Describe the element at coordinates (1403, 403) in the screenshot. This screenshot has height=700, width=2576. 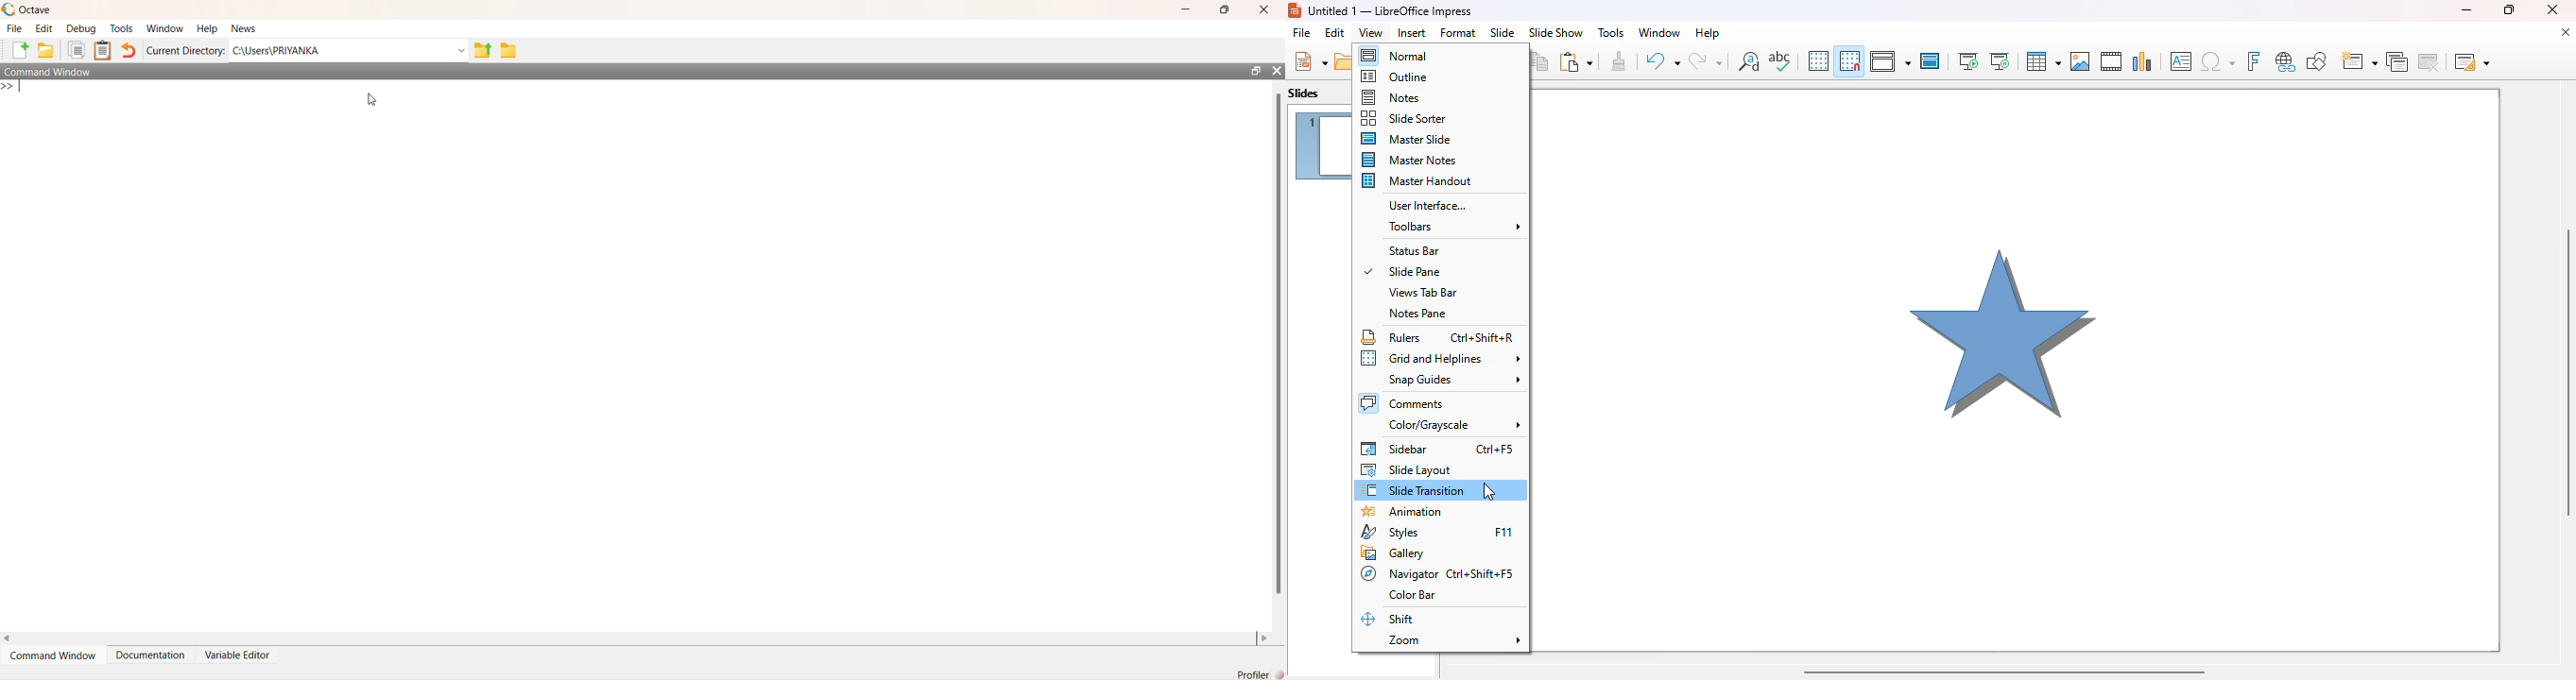
I see `comments` at that location.